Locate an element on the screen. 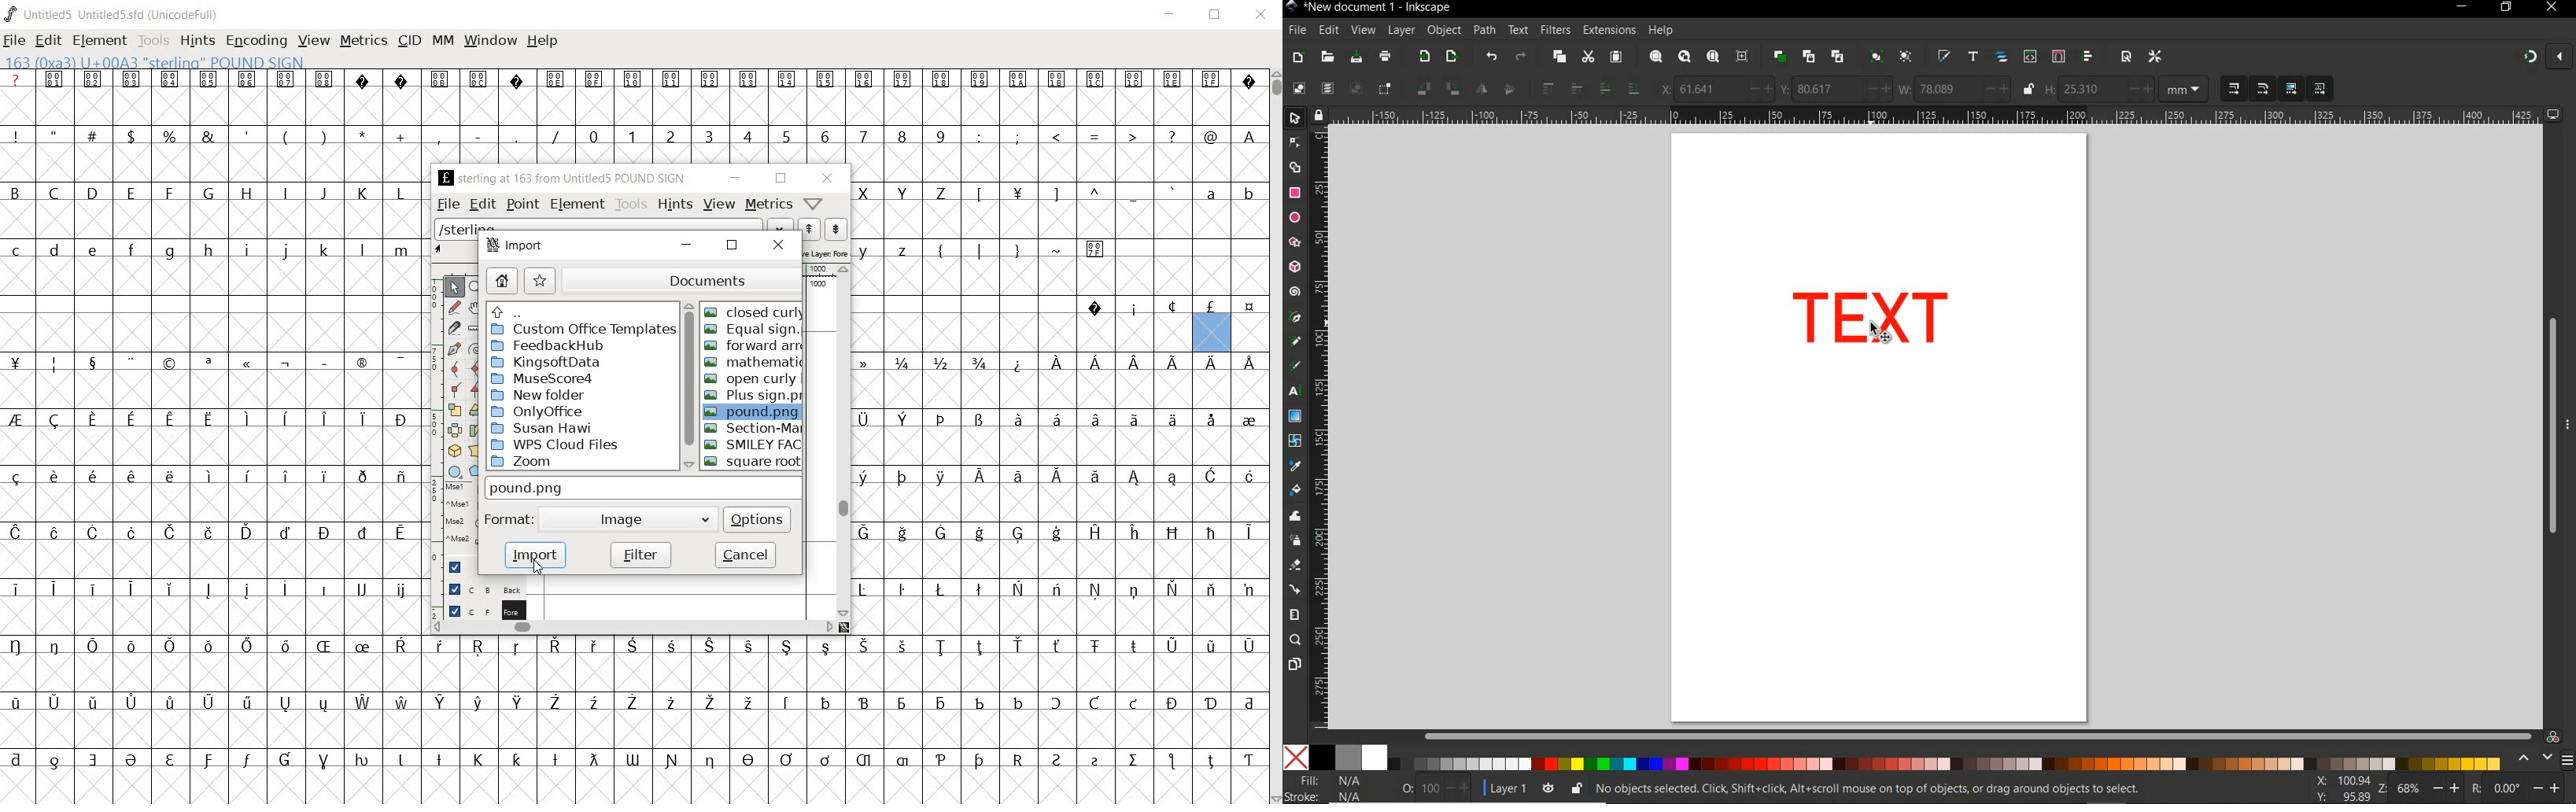 The width and height of the screenshot is (2576, 812). Symbol is located at coordinates (1135, 590).